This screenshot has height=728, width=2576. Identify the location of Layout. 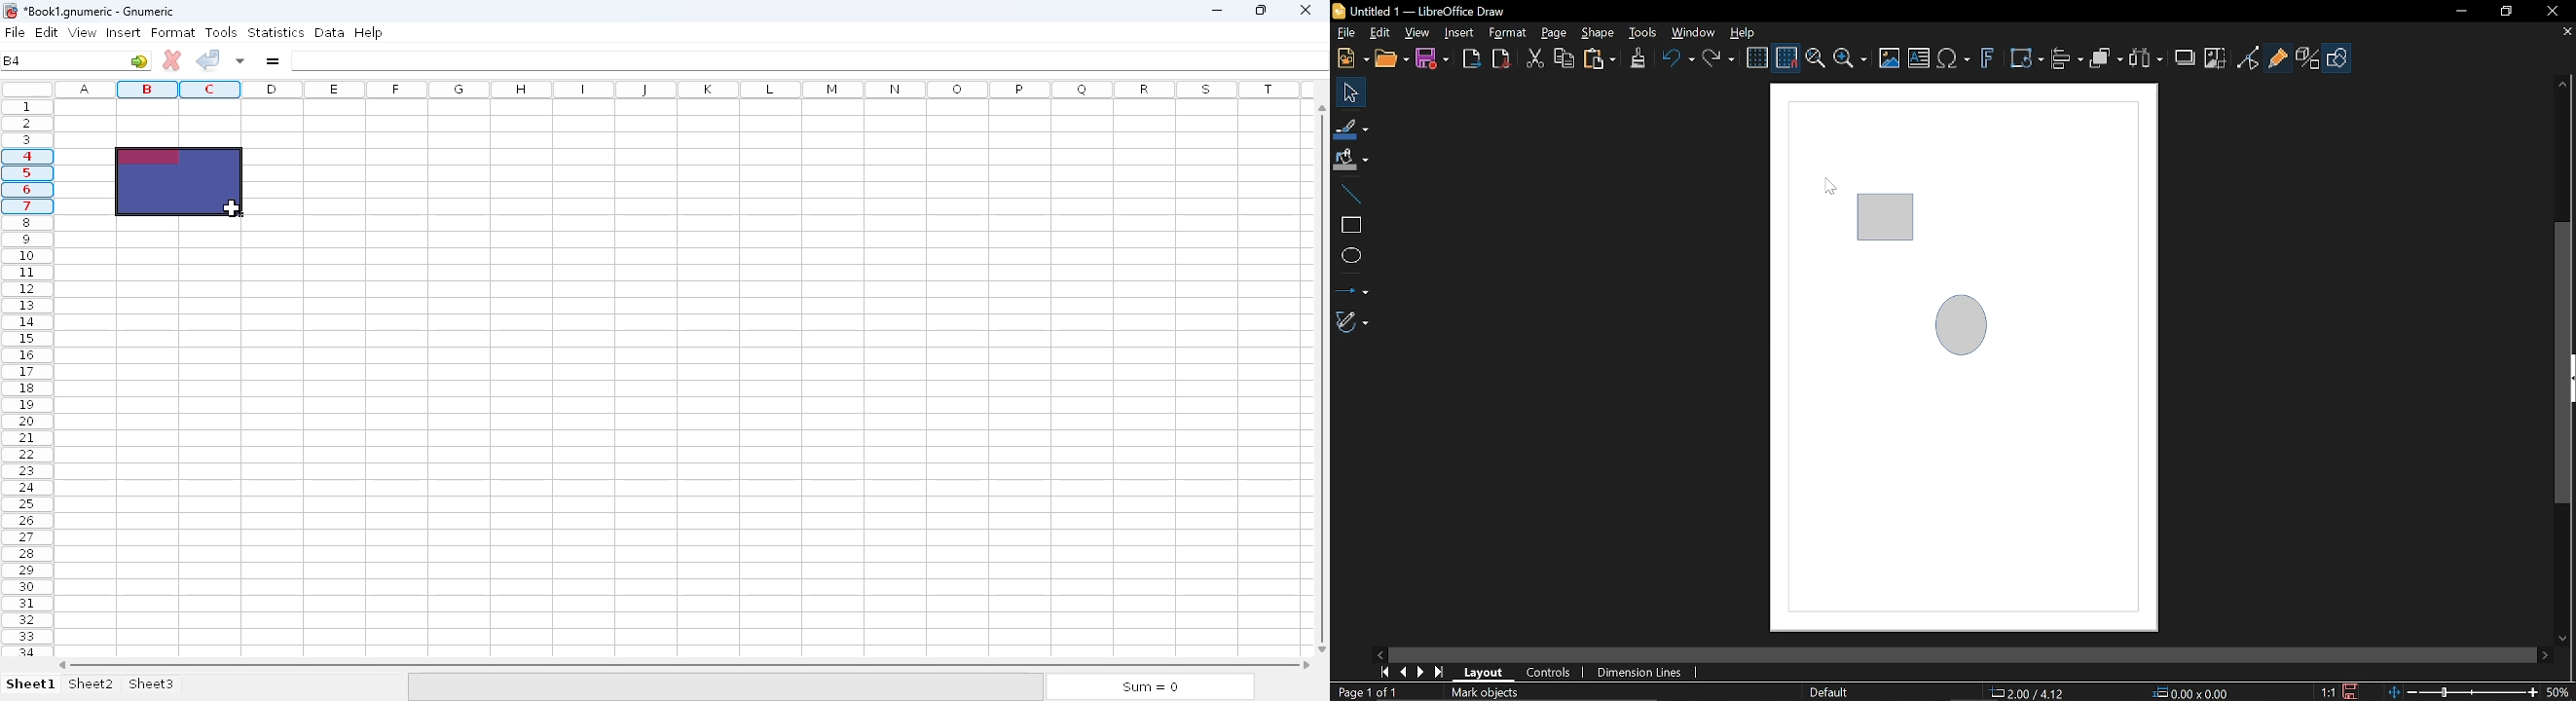
(1483, 672).